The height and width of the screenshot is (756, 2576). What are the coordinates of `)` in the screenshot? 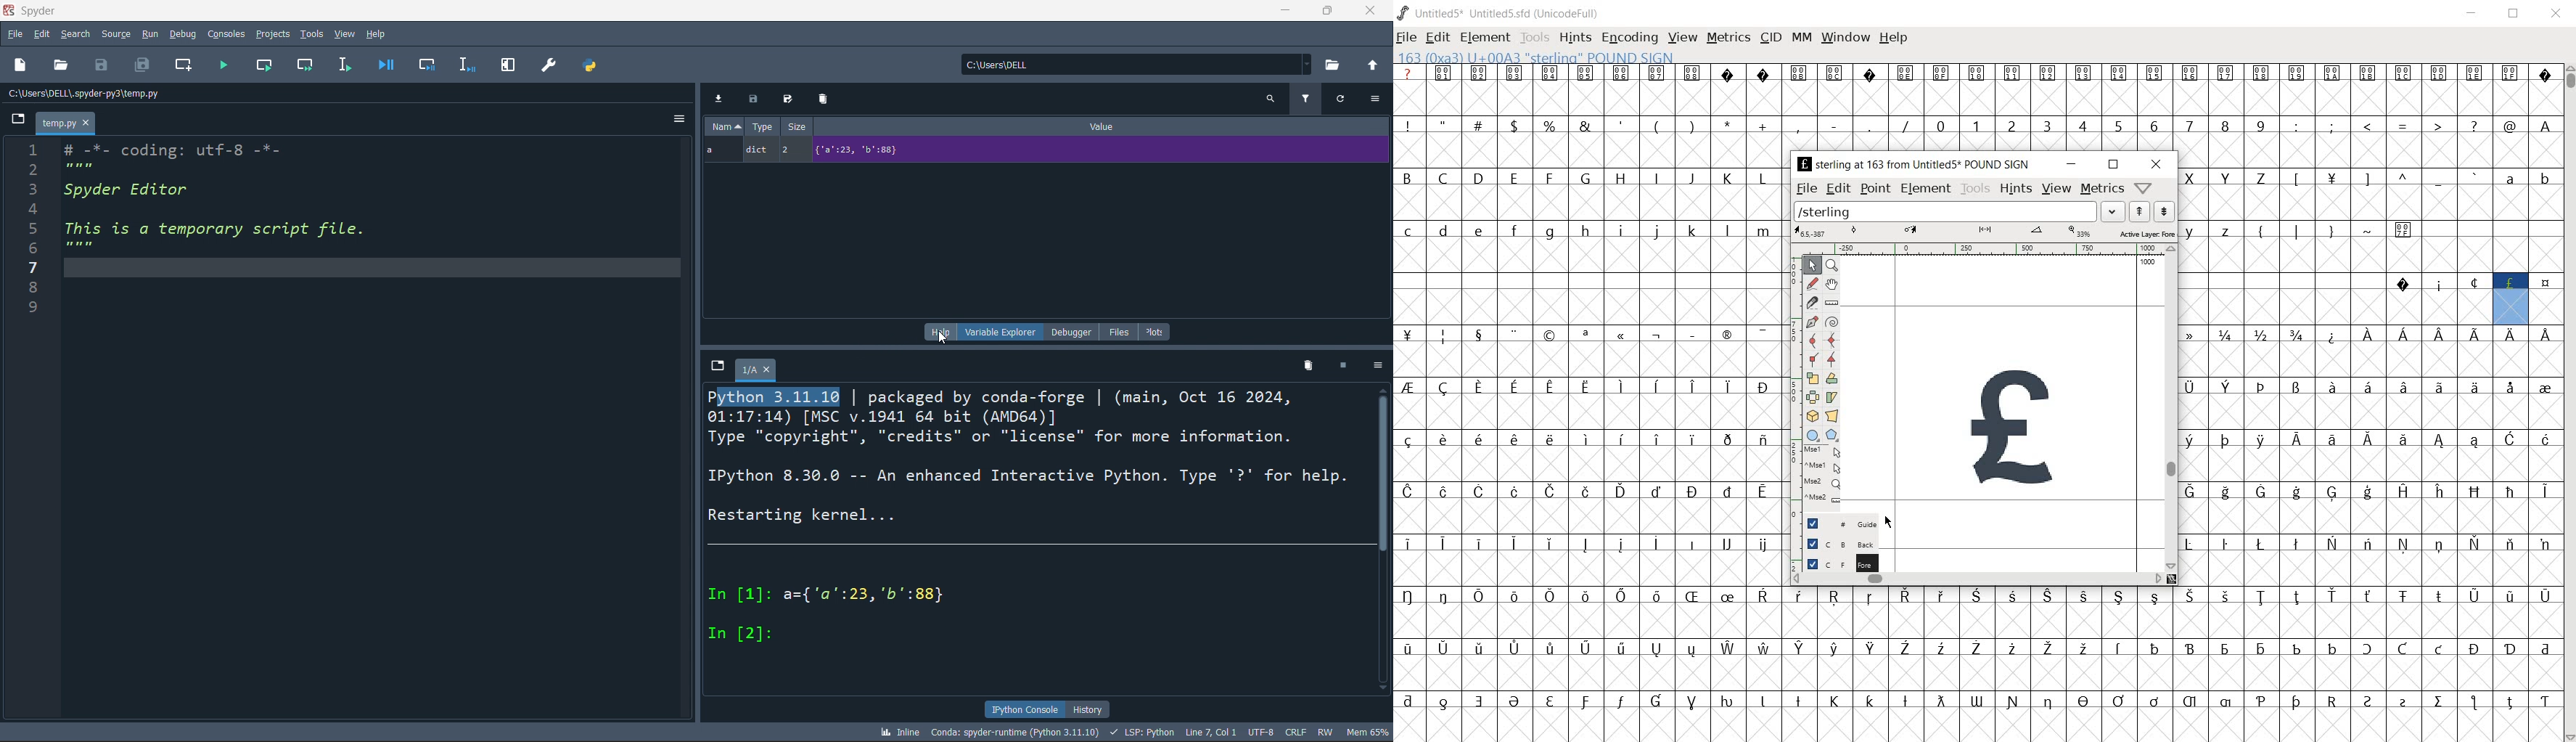 It's located at (1694, 125).